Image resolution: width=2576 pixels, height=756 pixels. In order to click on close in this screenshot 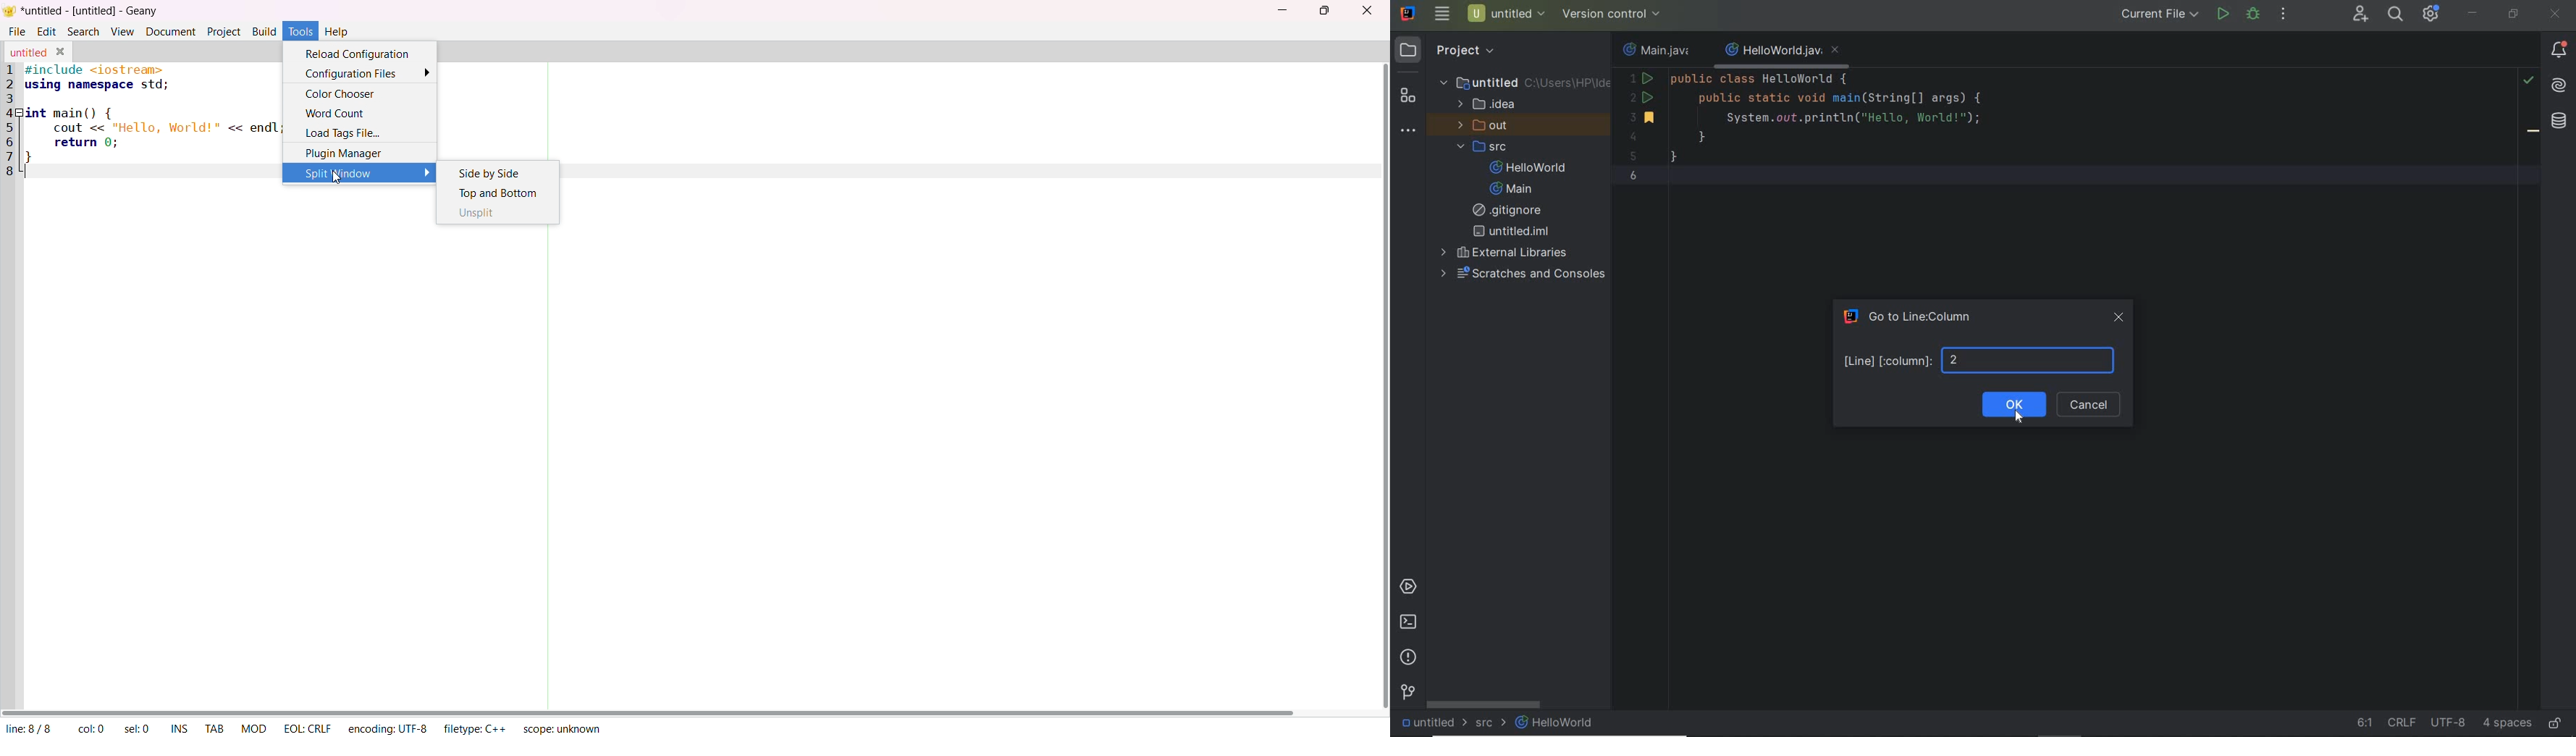, I will do `click(2557, 16)`.